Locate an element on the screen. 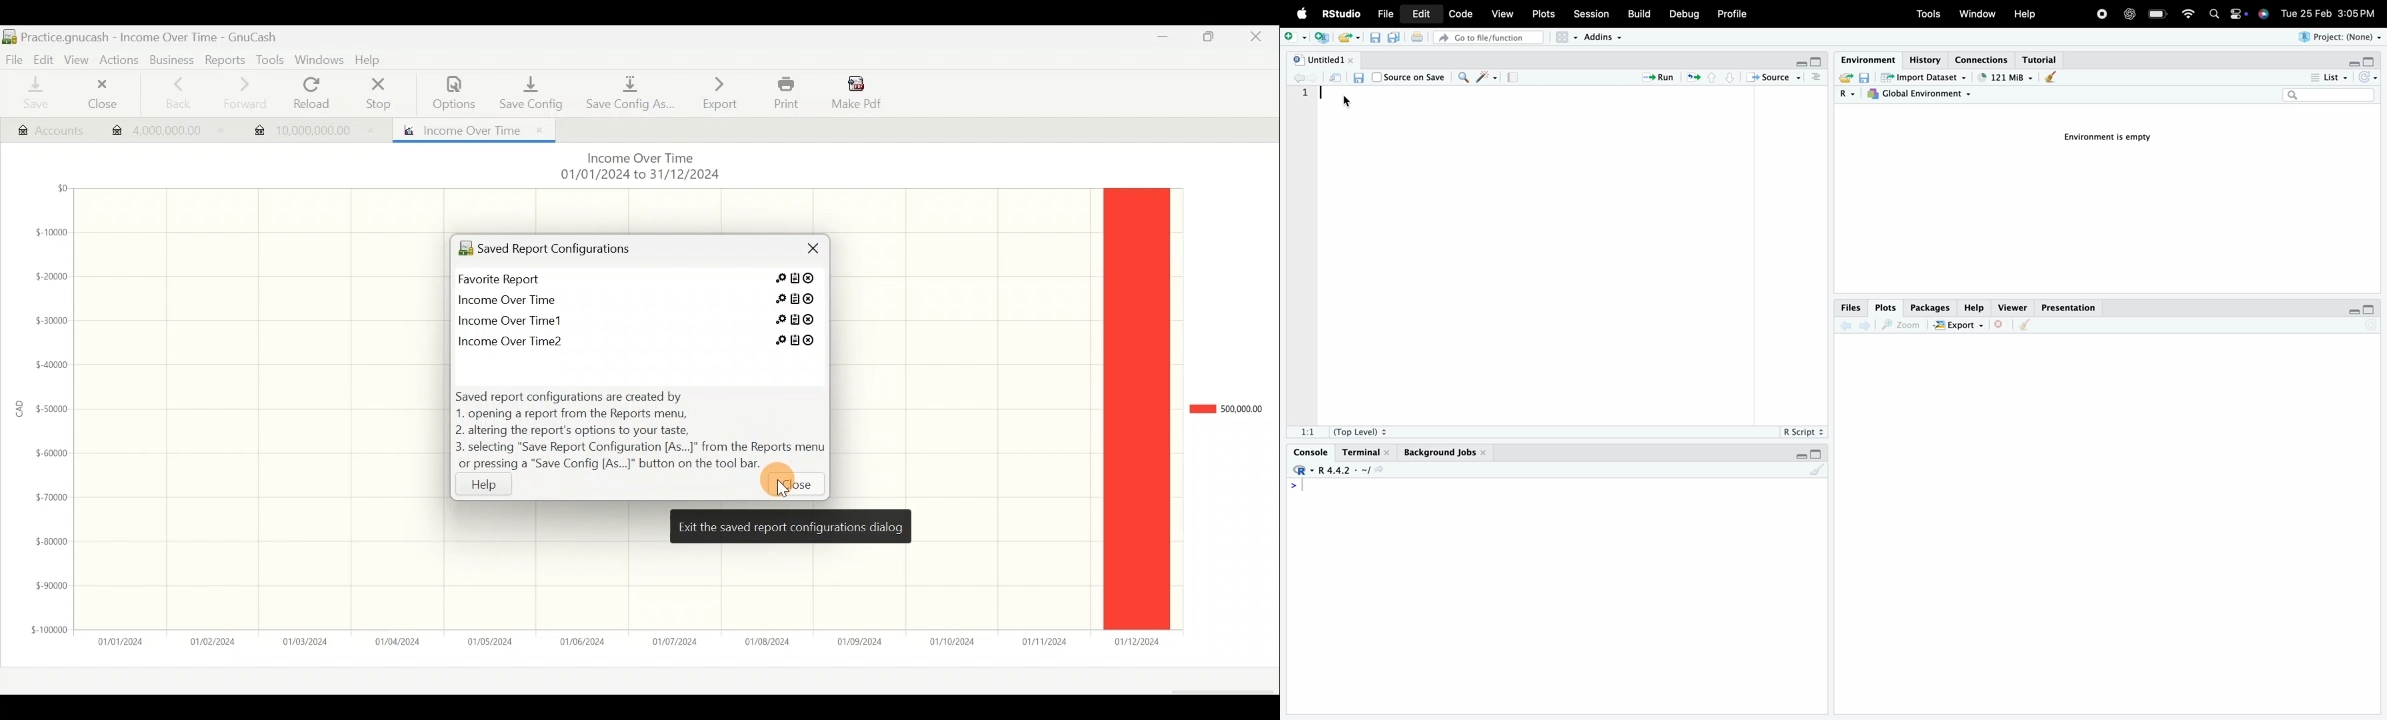  Open an existing file (Ctrl + O) is located at coordinates (1348, 38).